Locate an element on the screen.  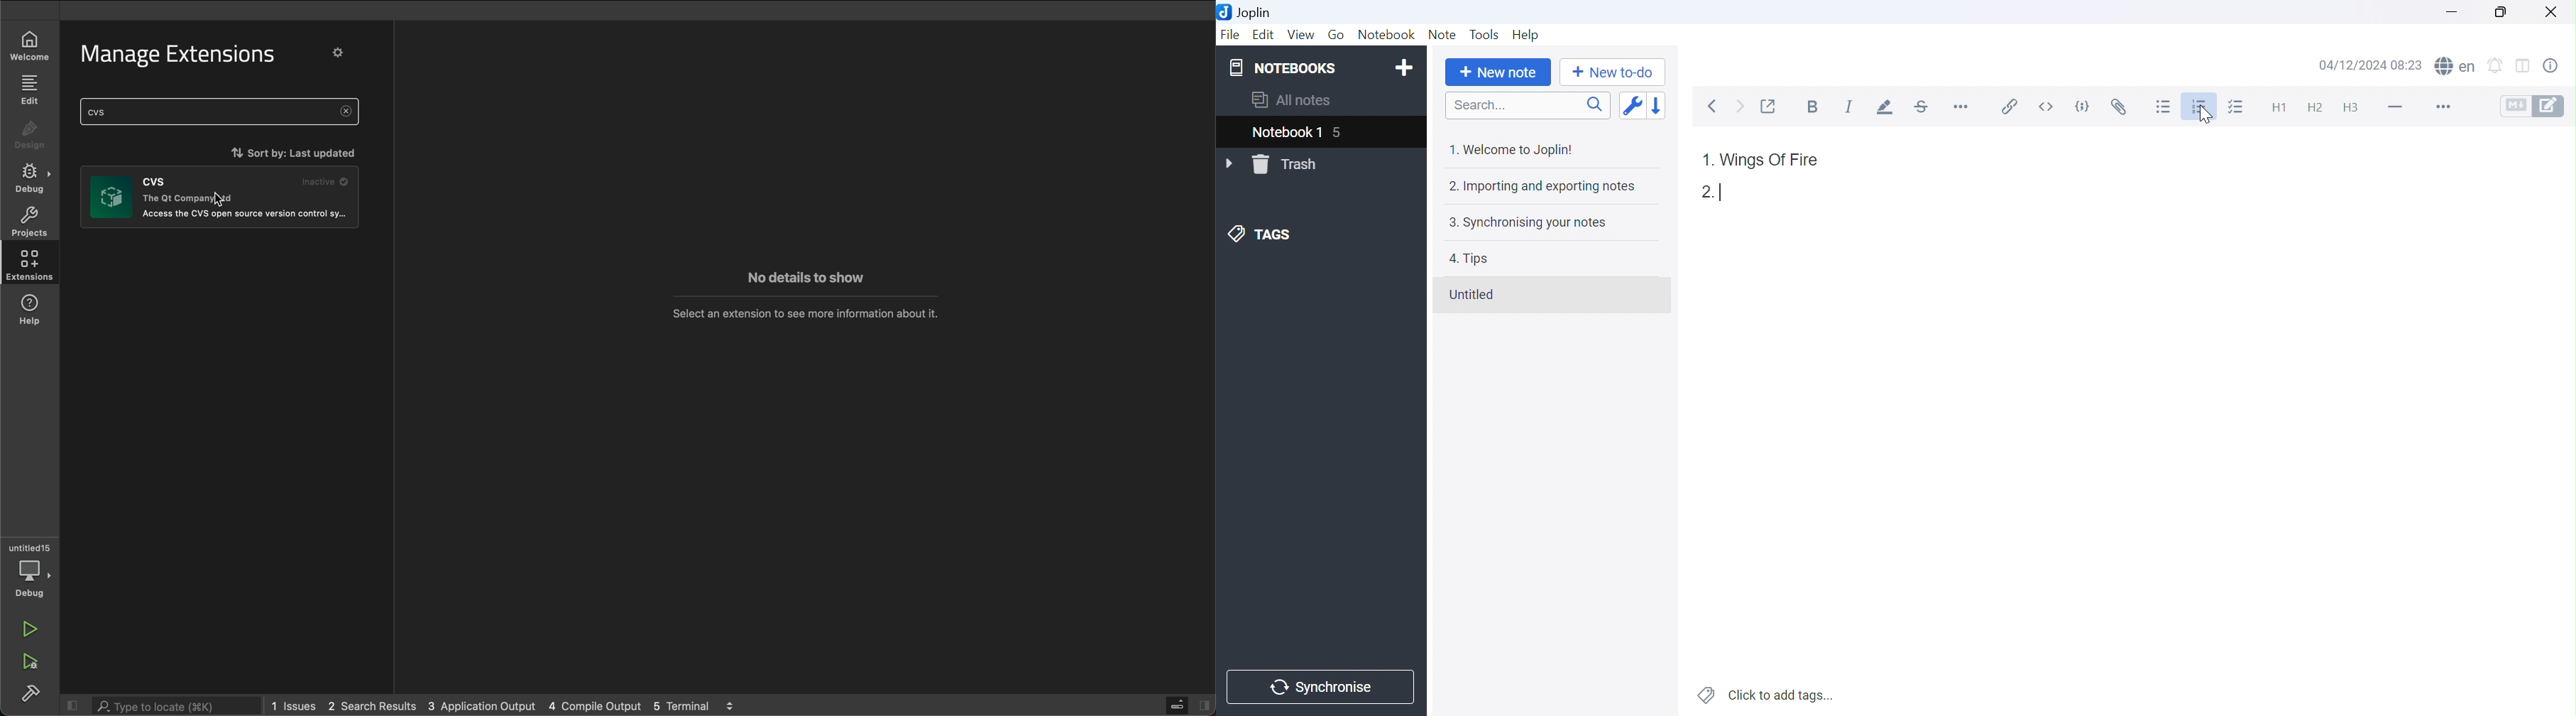
Wings of Fire is located at coordinates (1770, 160).